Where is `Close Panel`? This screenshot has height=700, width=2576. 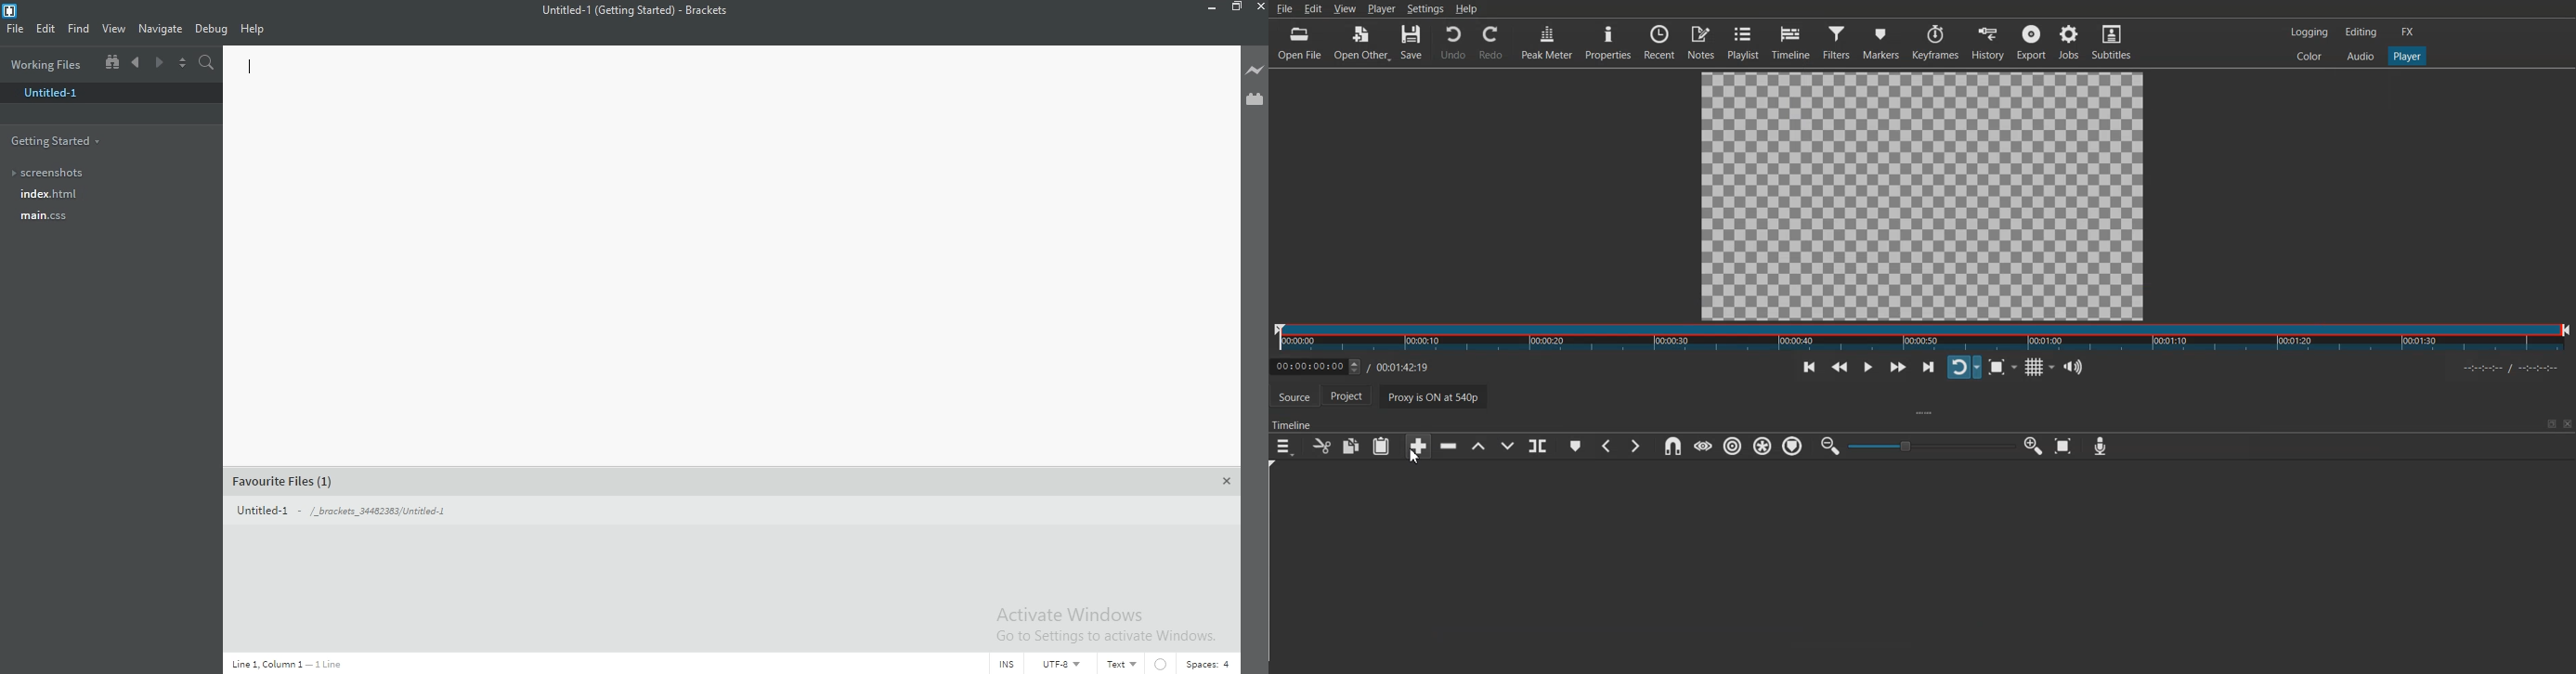
Close Panel is located at coordinates (1227, 482).